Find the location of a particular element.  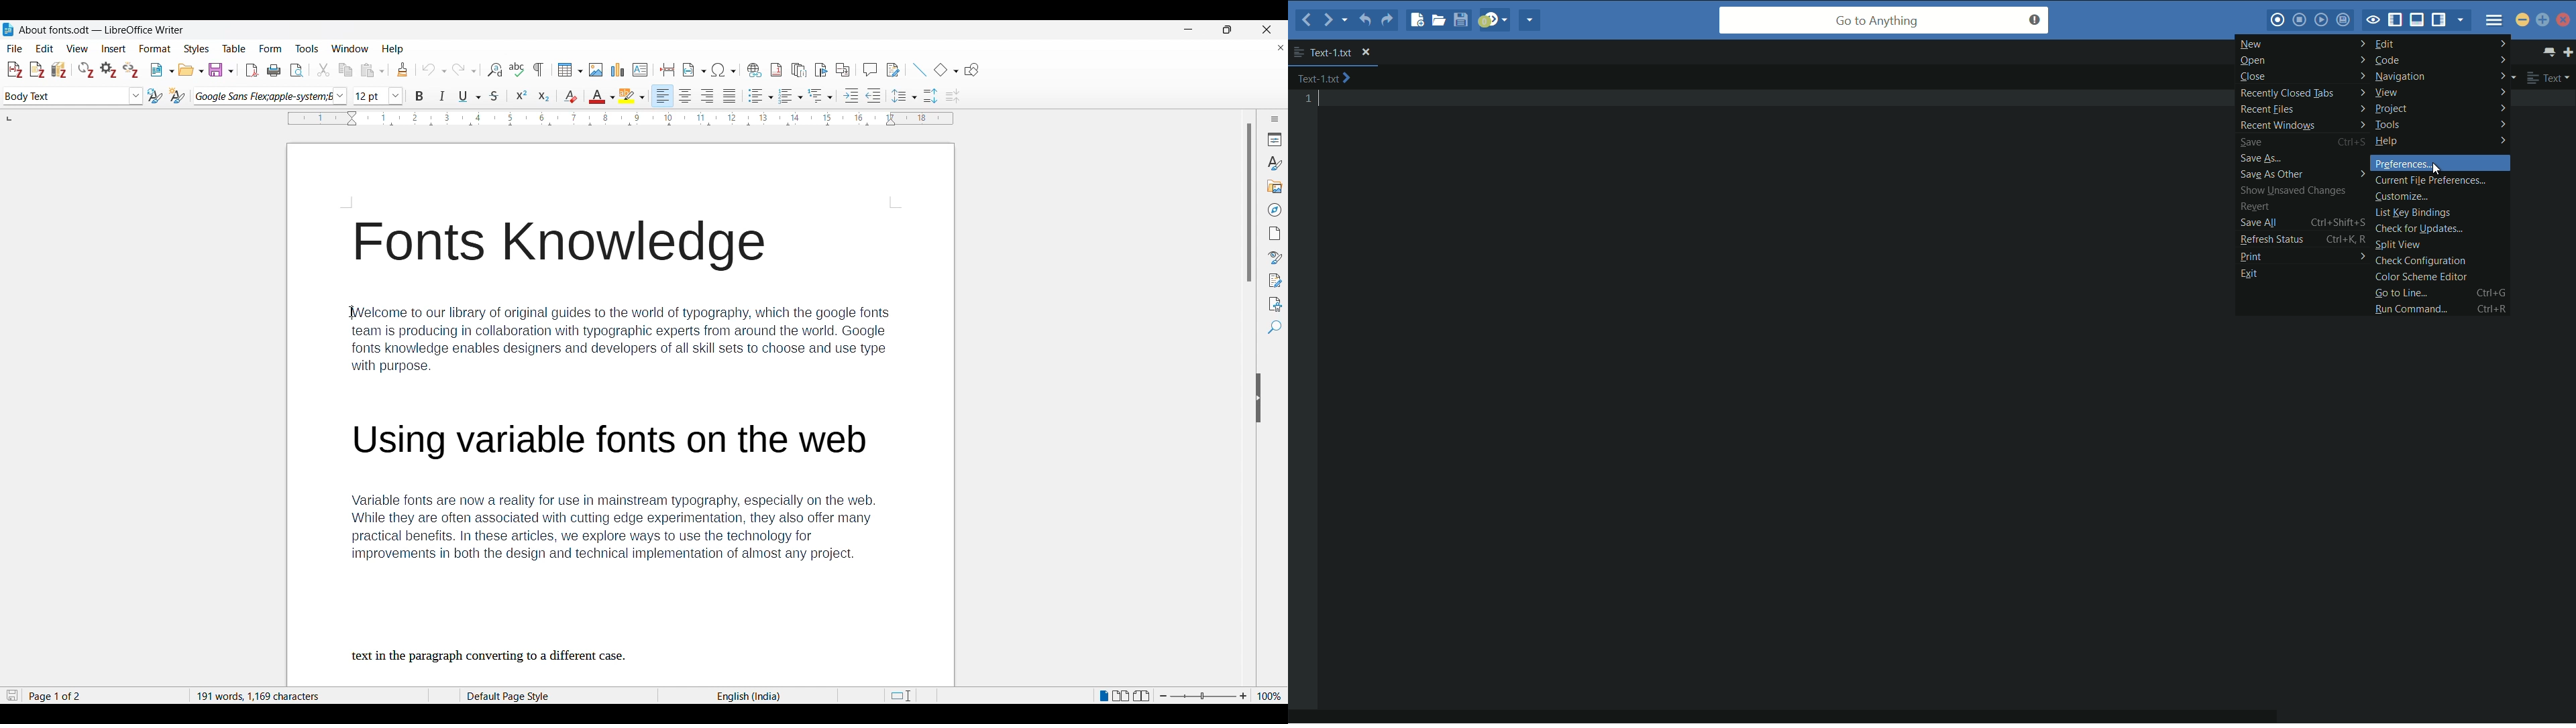

Add/Edit citation is located at coordinates (15, 70).